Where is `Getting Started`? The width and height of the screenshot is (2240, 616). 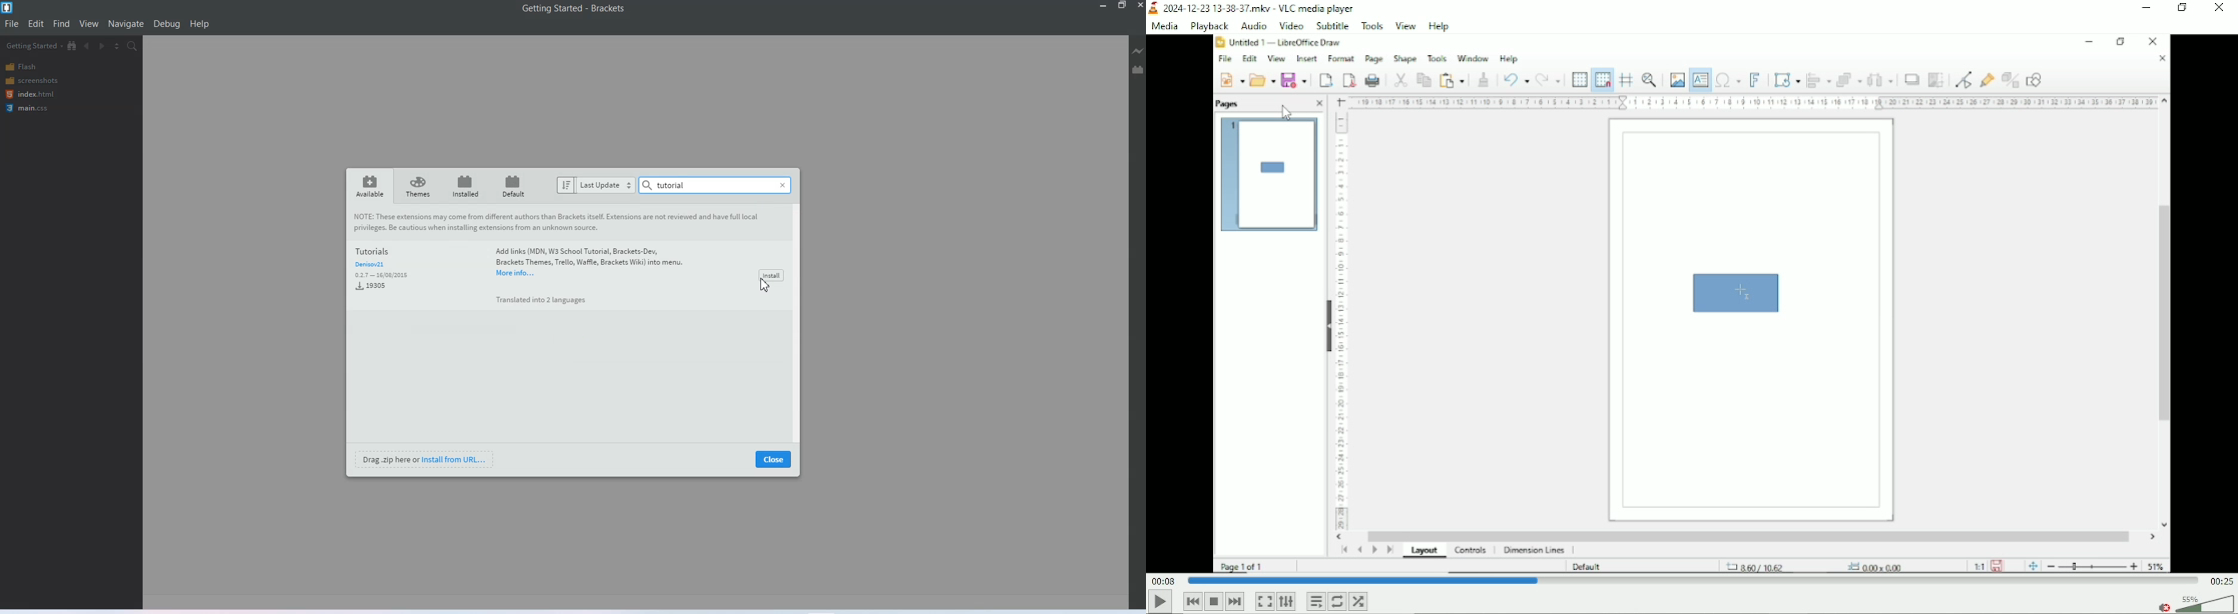 Getting Started is located at coordinates (33, 46).